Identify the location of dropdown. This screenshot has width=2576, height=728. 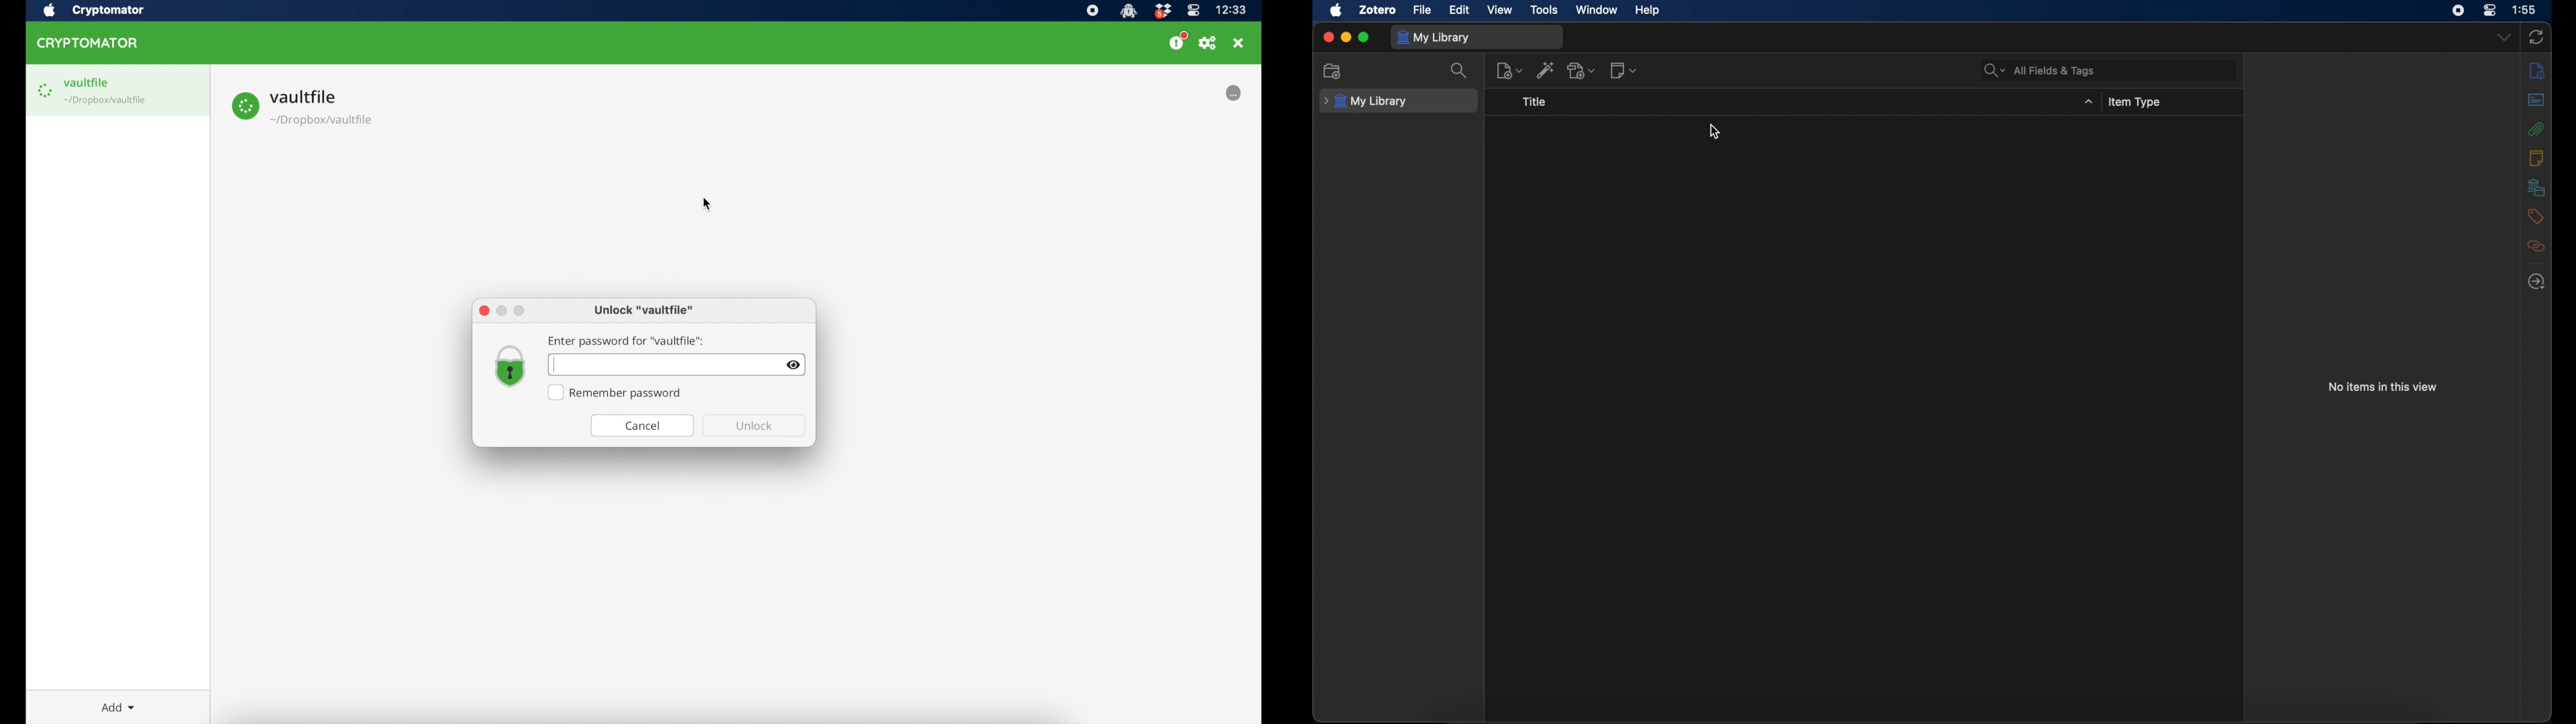
(2504, 38).